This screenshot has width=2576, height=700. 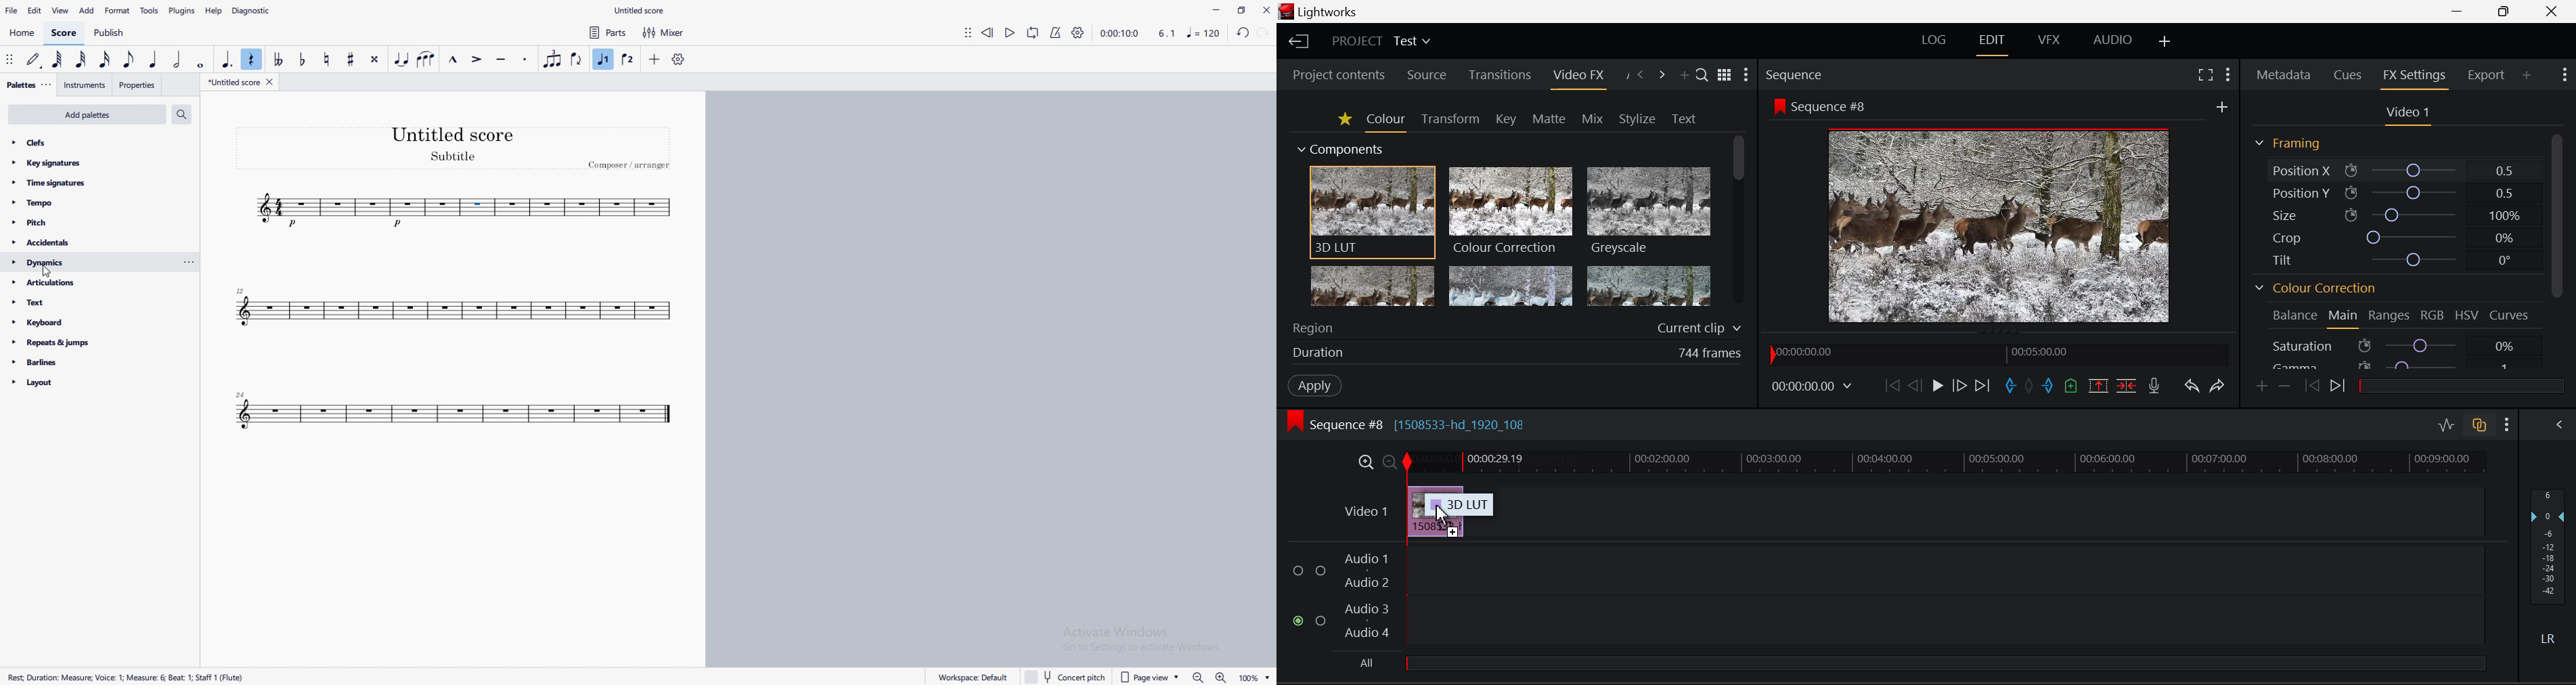 What do you see at coordinates (2527, 76) in the screenshot?
I see `Add Panel` at bounding box center [2527, 76].